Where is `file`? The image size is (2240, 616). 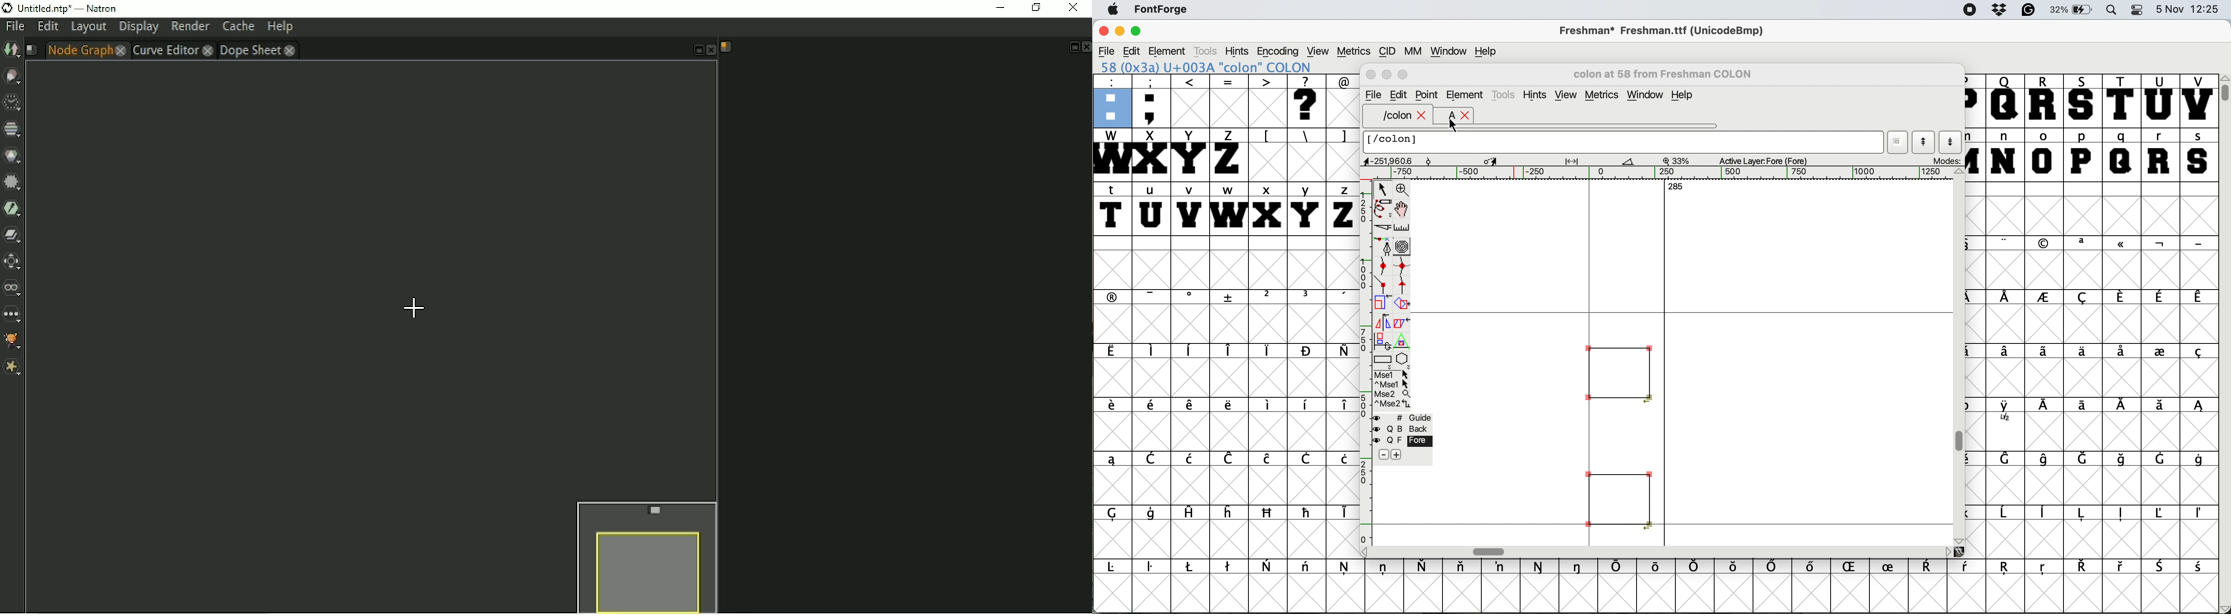 file is located at coordinates (1373, 94).